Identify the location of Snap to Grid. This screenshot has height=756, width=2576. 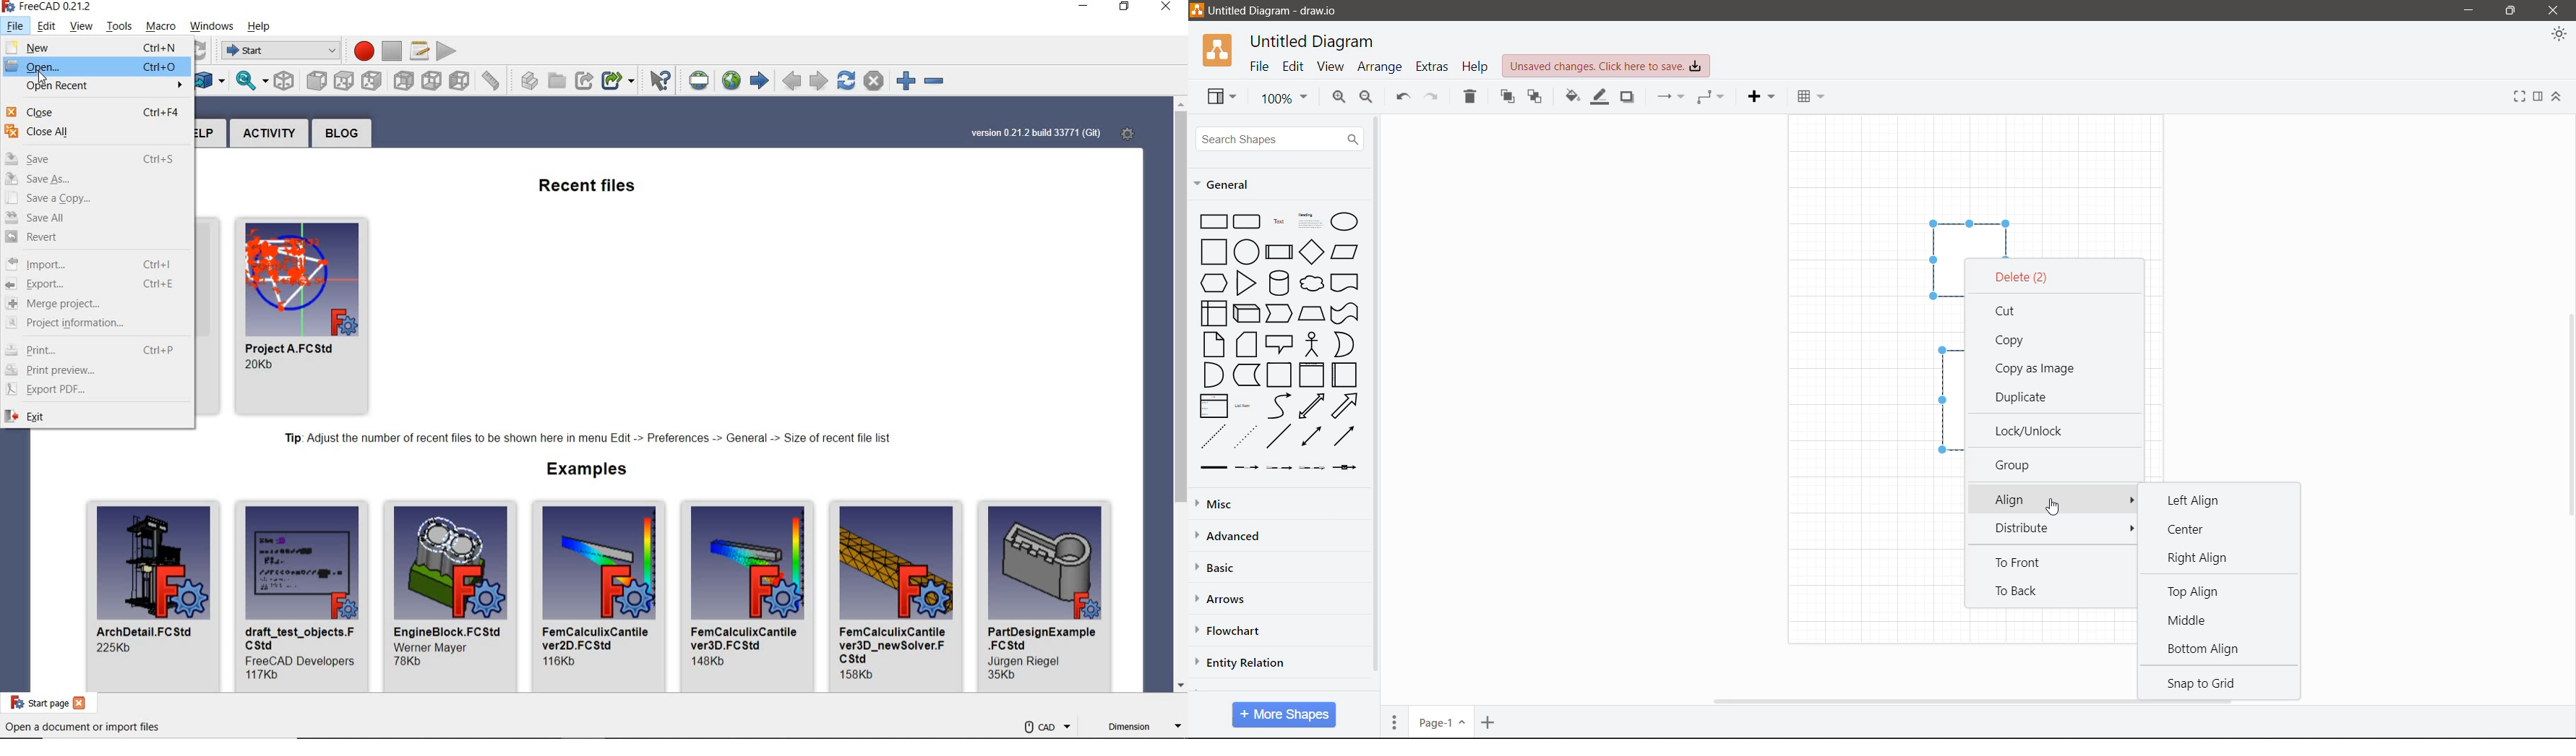
(2214, 683).